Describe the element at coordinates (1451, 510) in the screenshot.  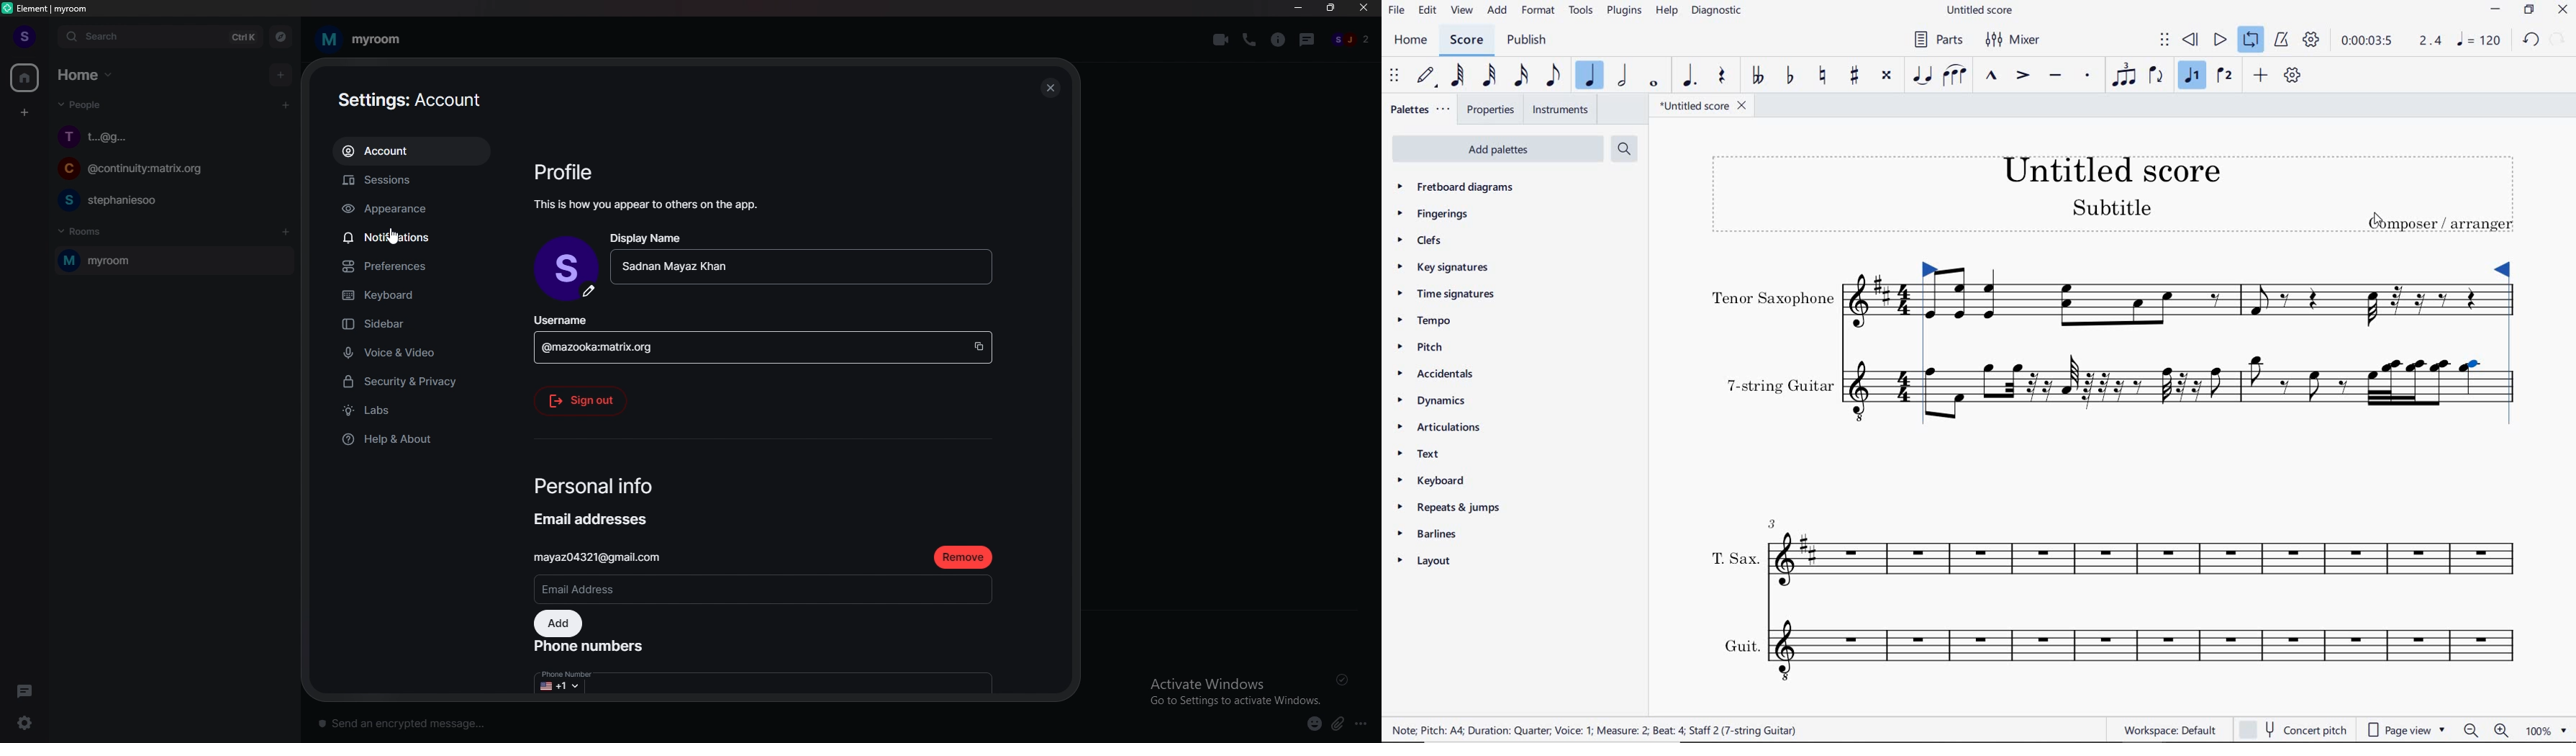
I see `REPEATS & JUMPS` at that location.